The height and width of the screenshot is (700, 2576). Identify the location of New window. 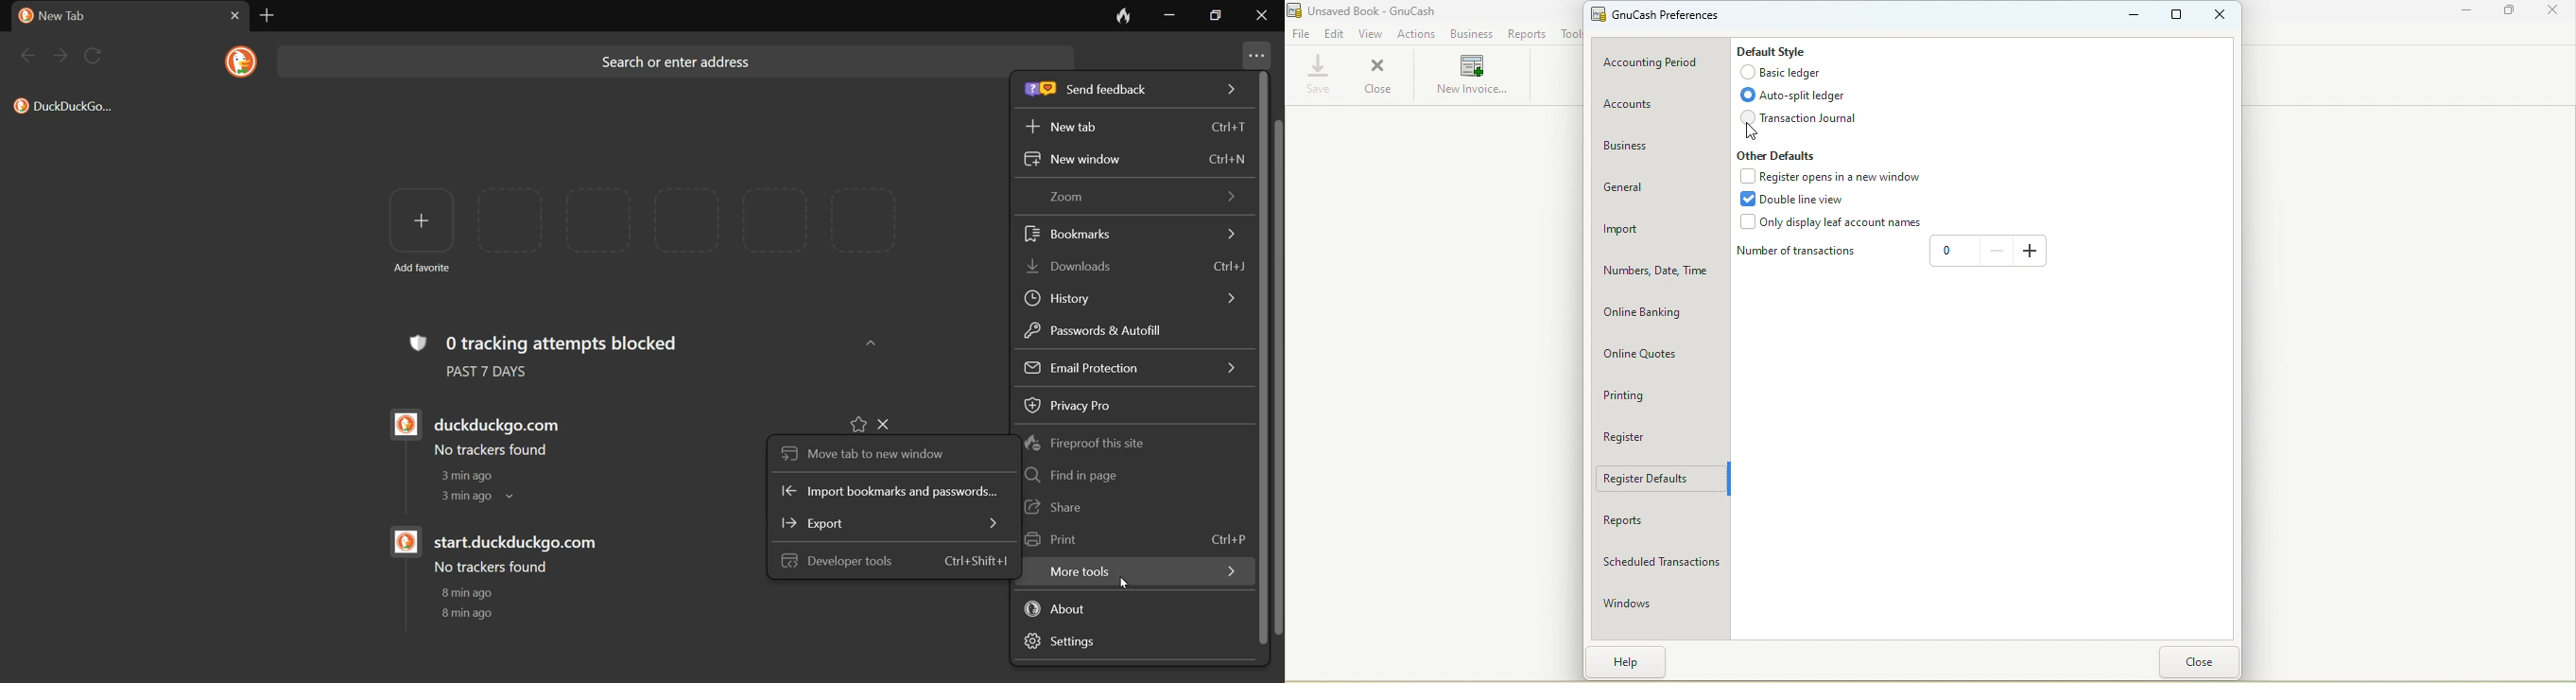
(1135, 159).